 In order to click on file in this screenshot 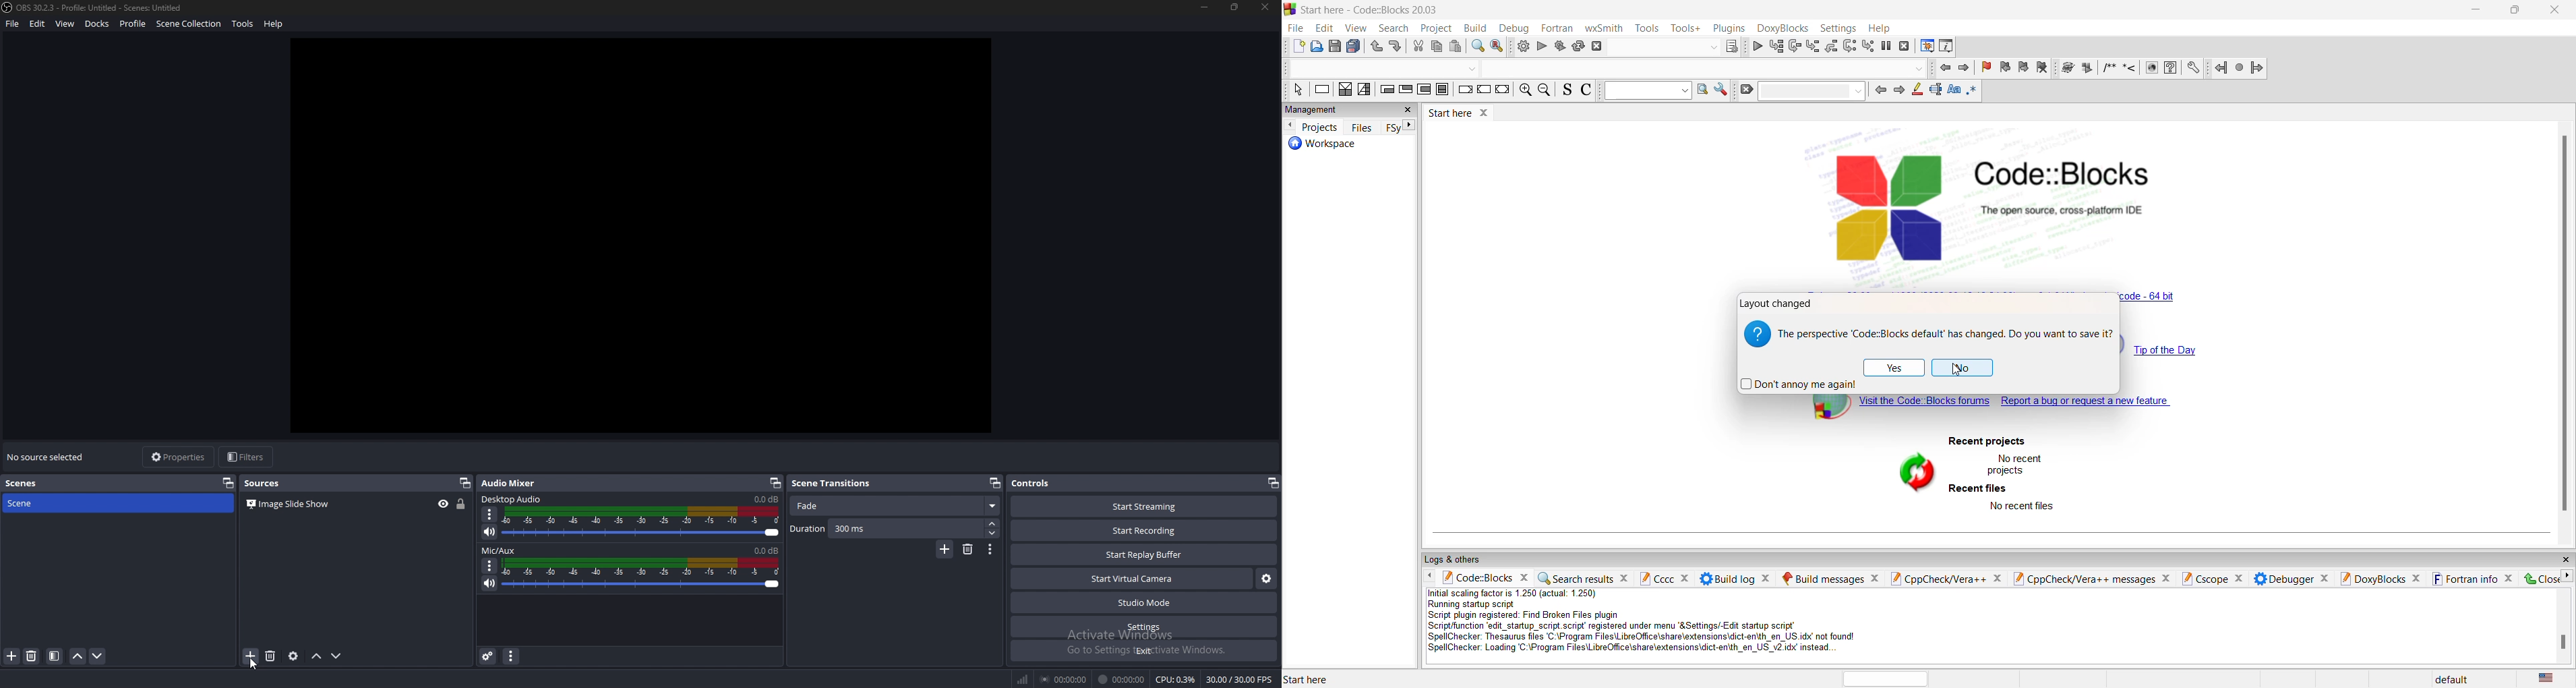, I will do `click(1298, 47)`.